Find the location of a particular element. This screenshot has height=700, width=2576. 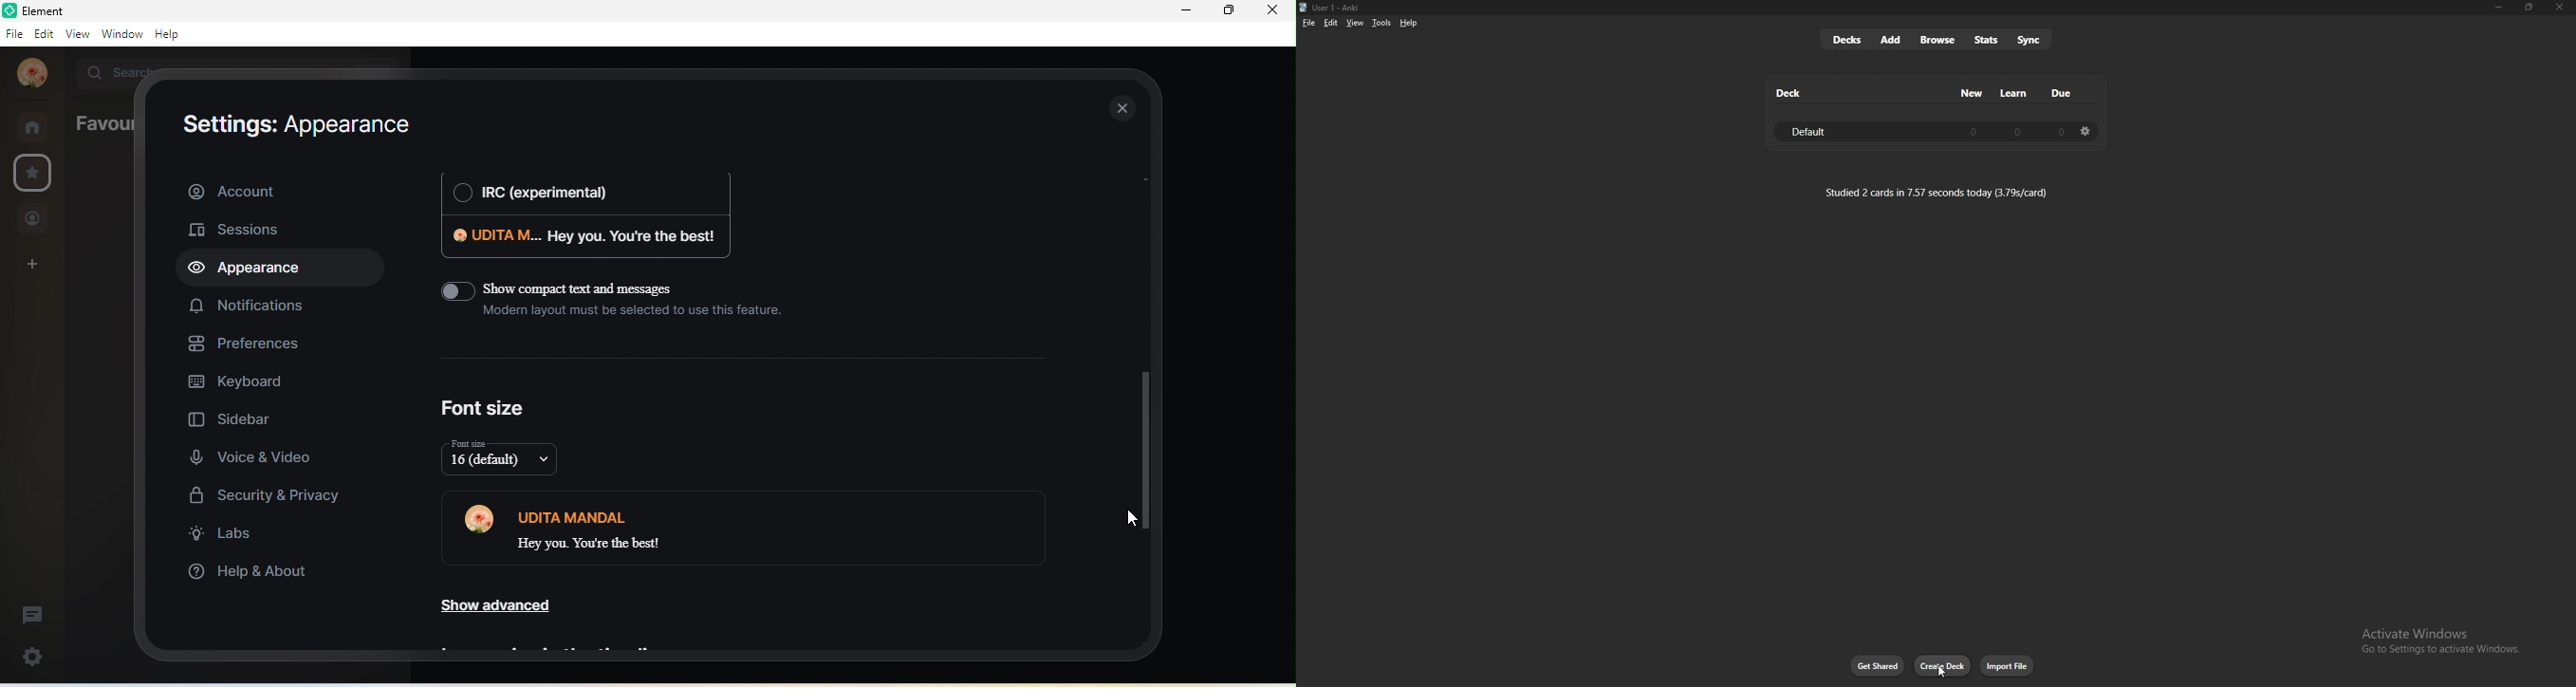

irc (experimental) is located at coordinates (582, 195).